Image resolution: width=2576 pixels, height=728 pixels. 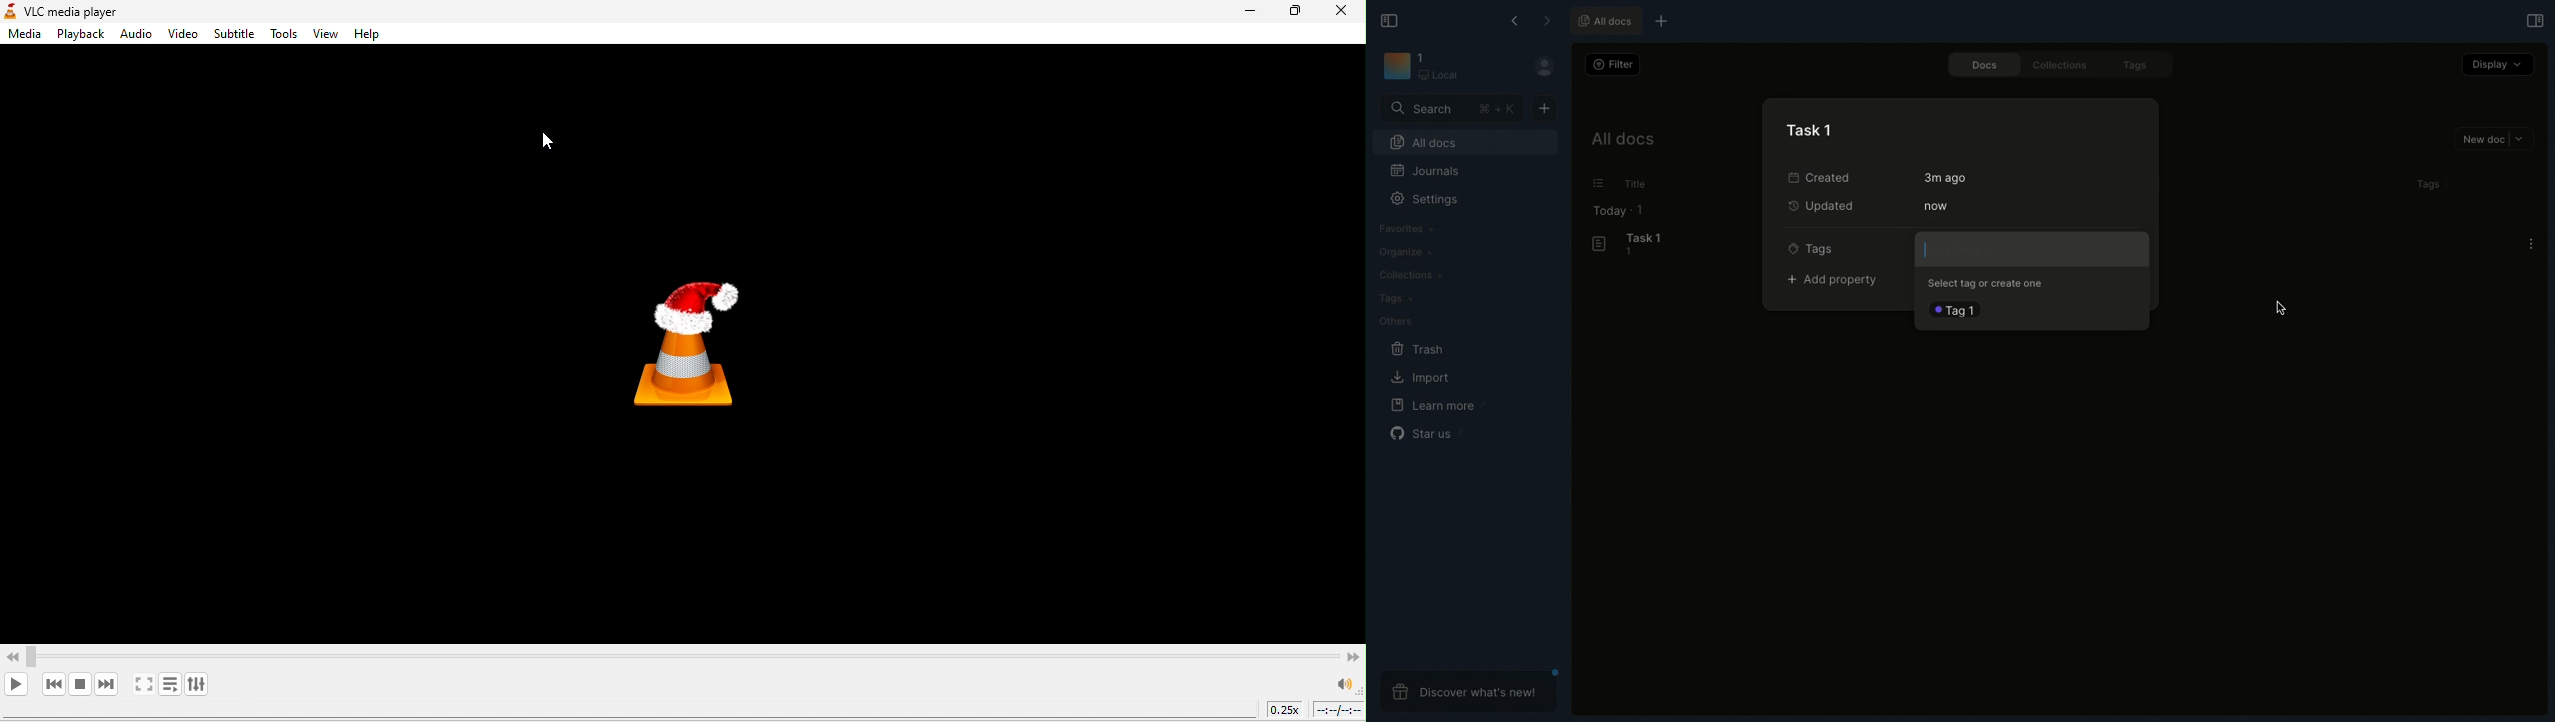 I want to click on Profile, so click(x=1543, y=65).